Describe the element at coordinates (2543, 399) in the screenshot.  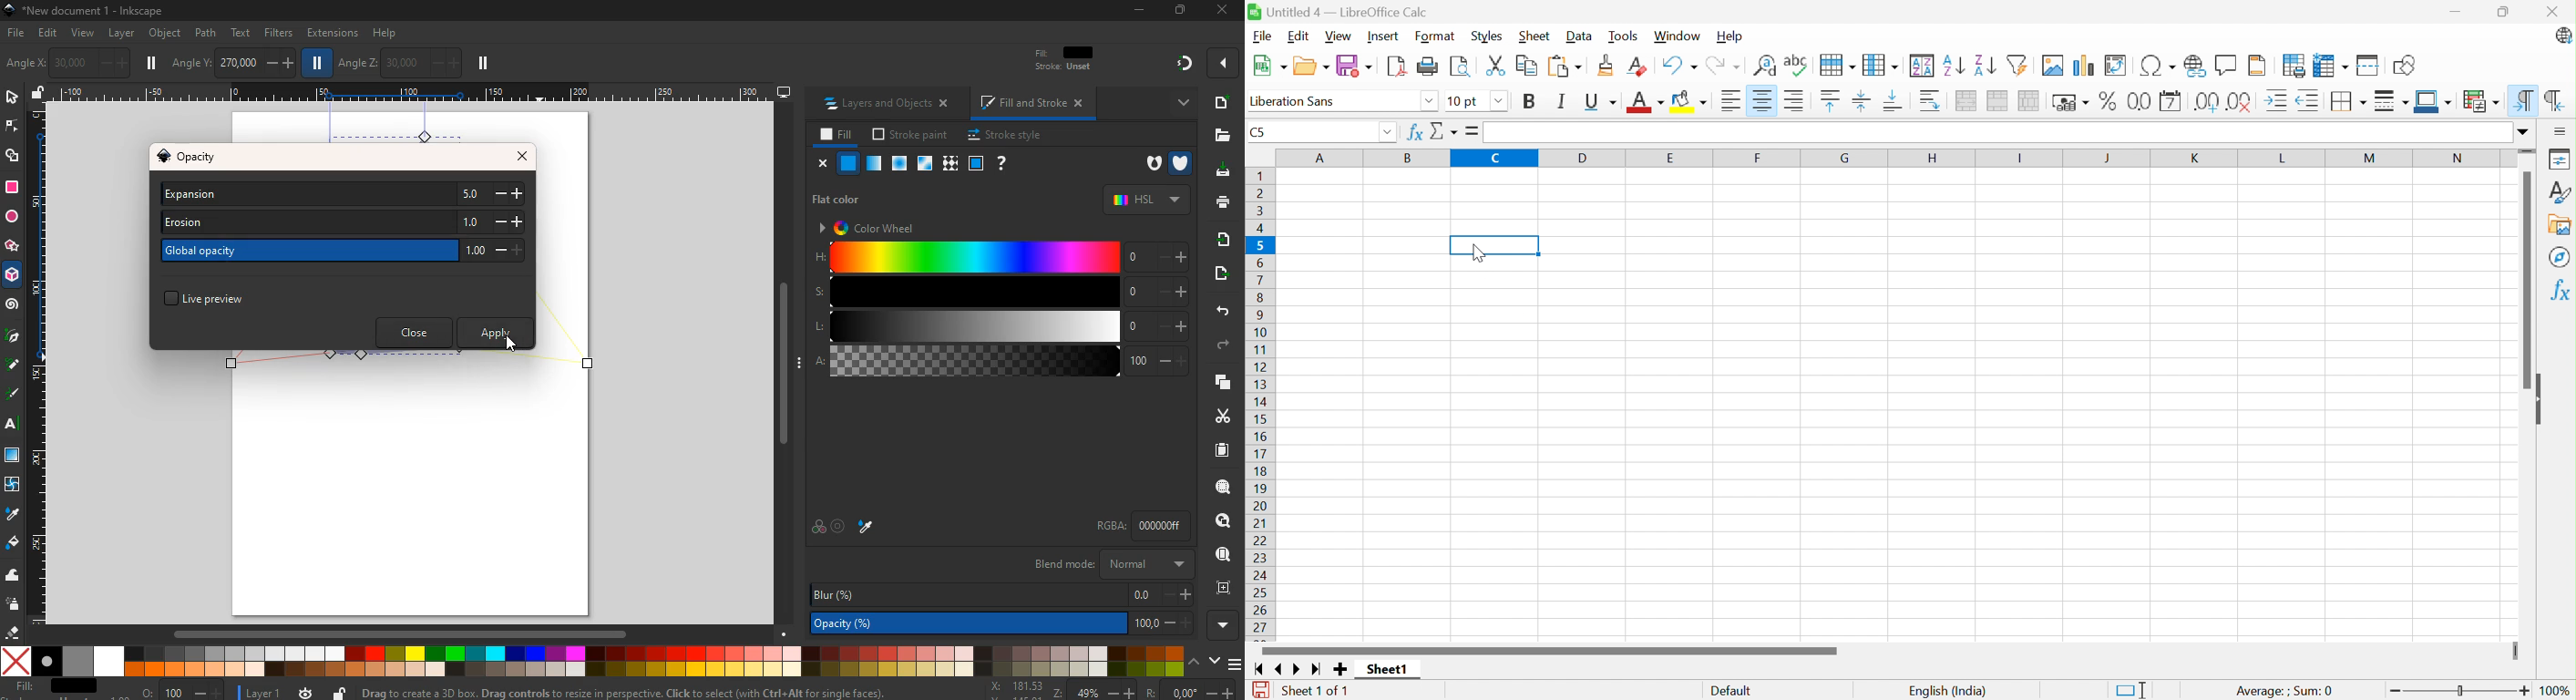
I see `Hide` at that location.